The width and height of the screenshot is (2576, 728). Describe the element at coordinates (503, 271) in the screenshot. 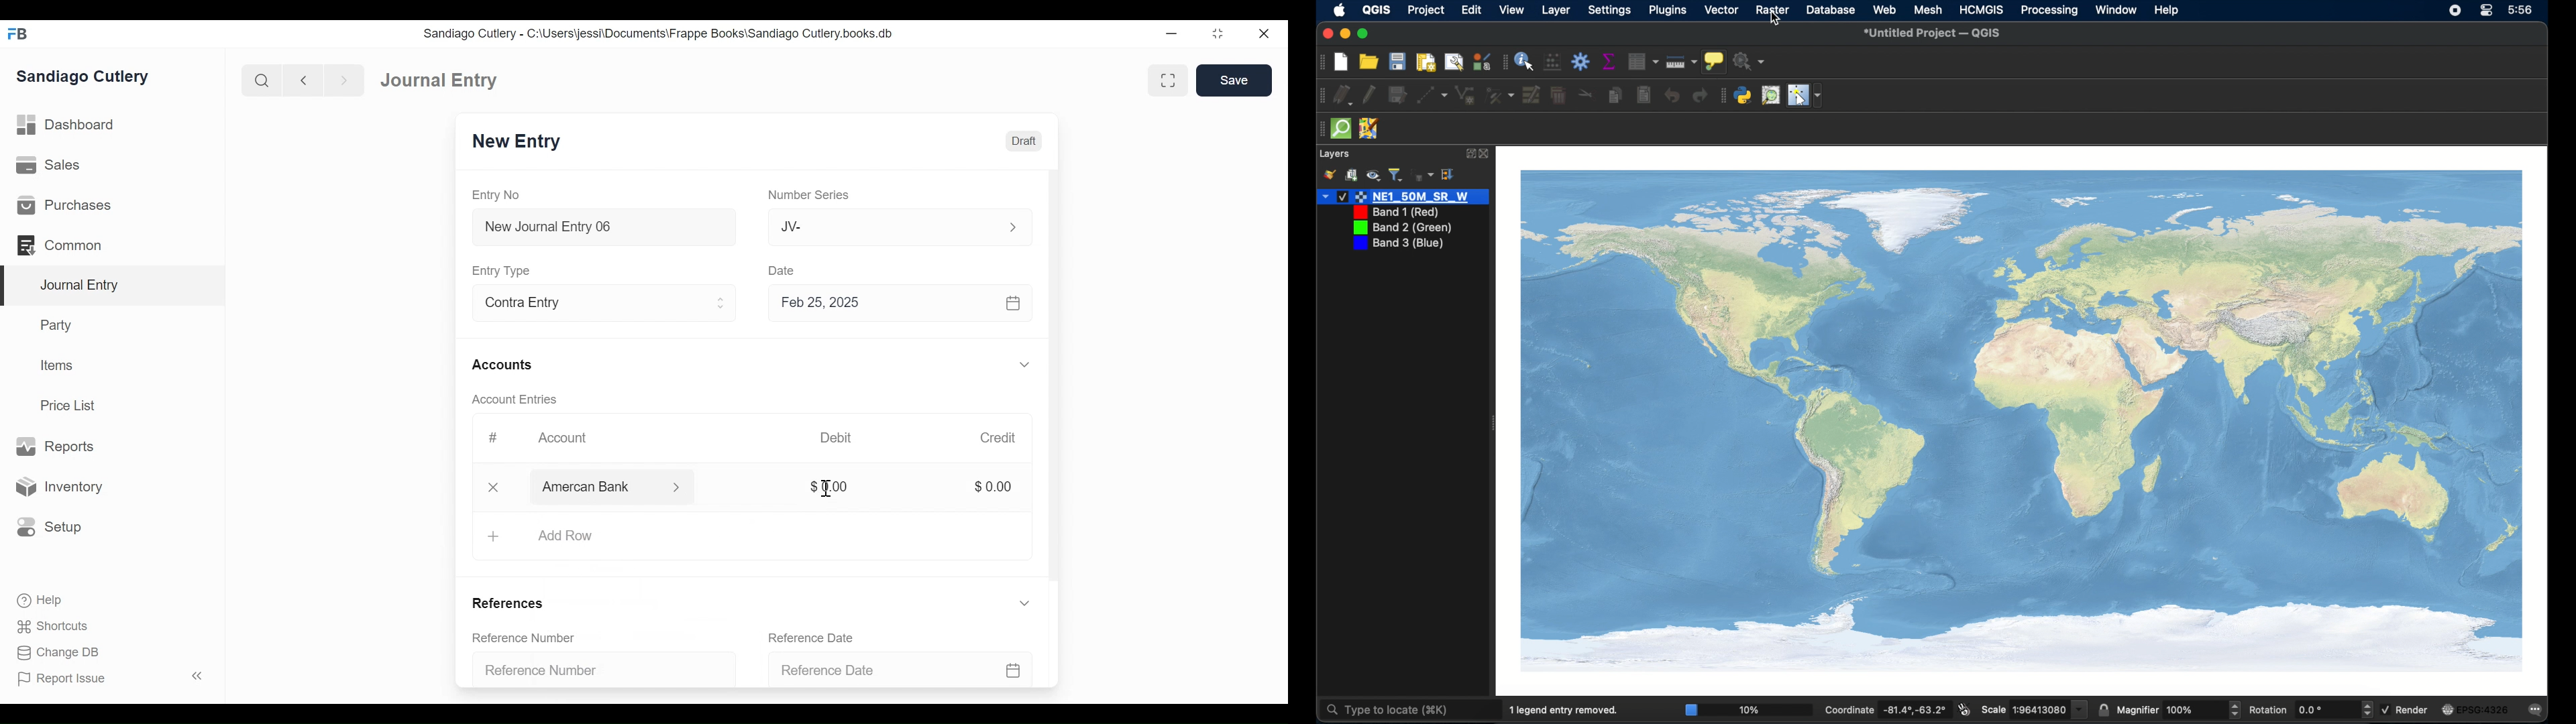

I see `Entry Type` at that location.